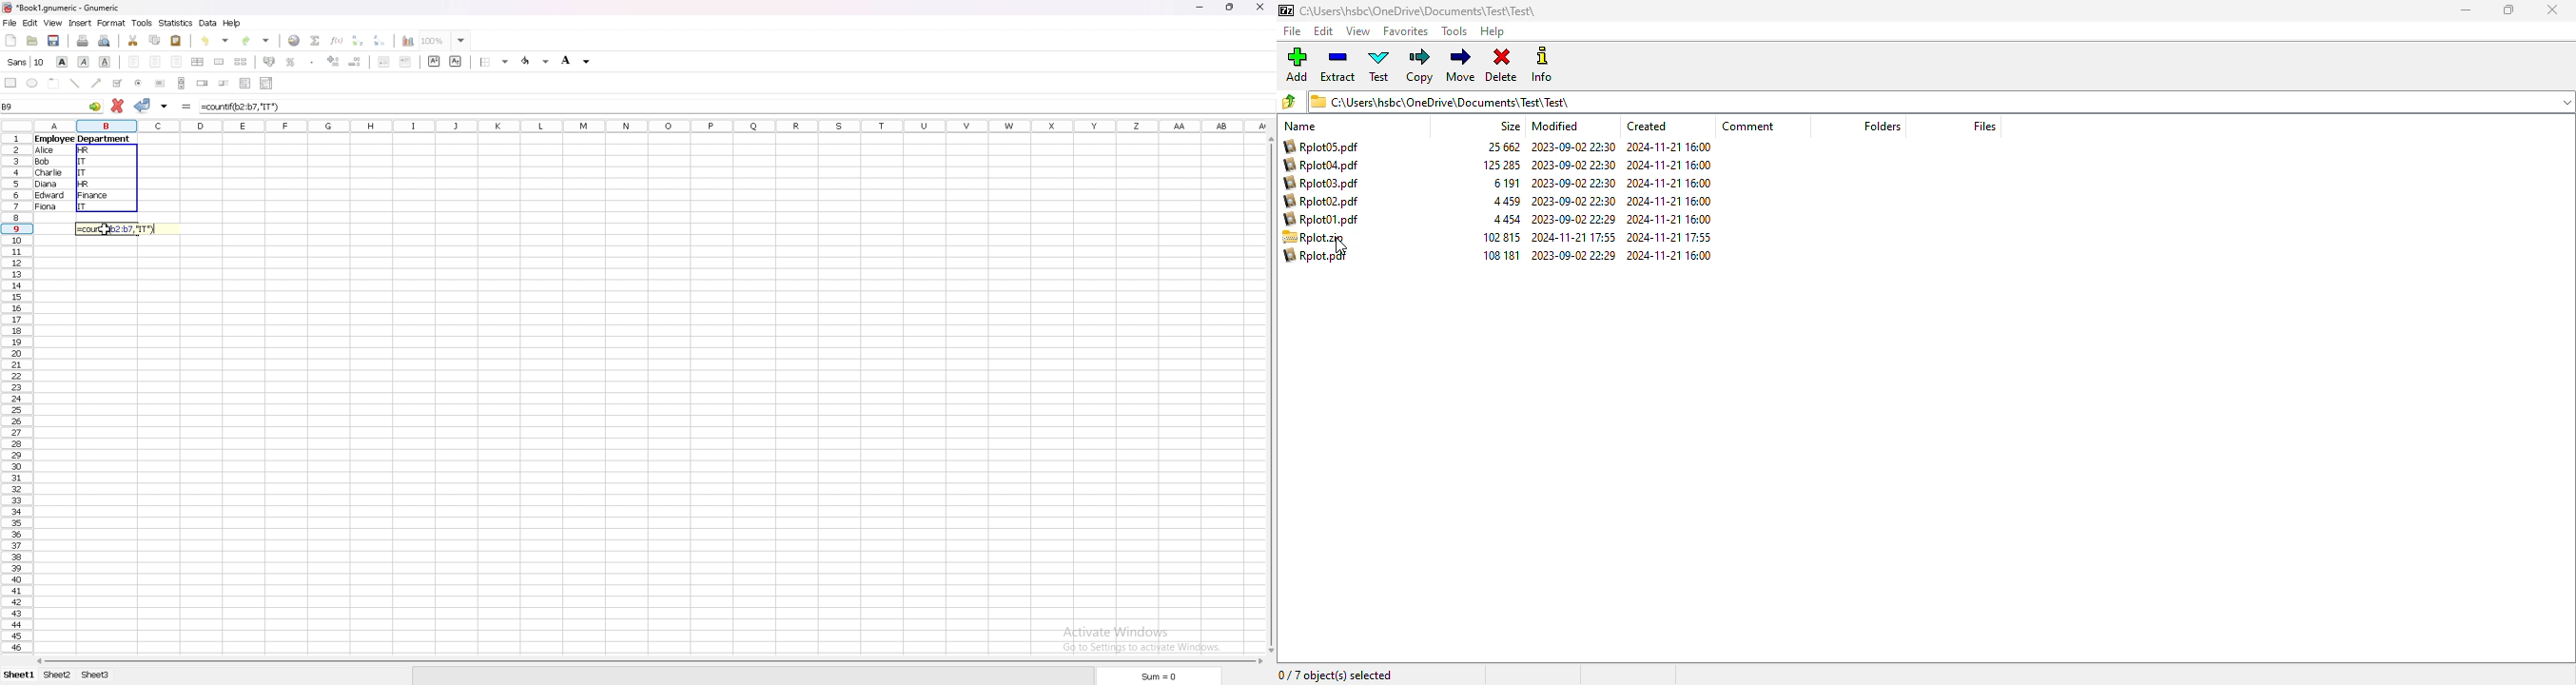 This screenshot has height=700, width=2576. I want to click on minimize, so click(1200, 8).